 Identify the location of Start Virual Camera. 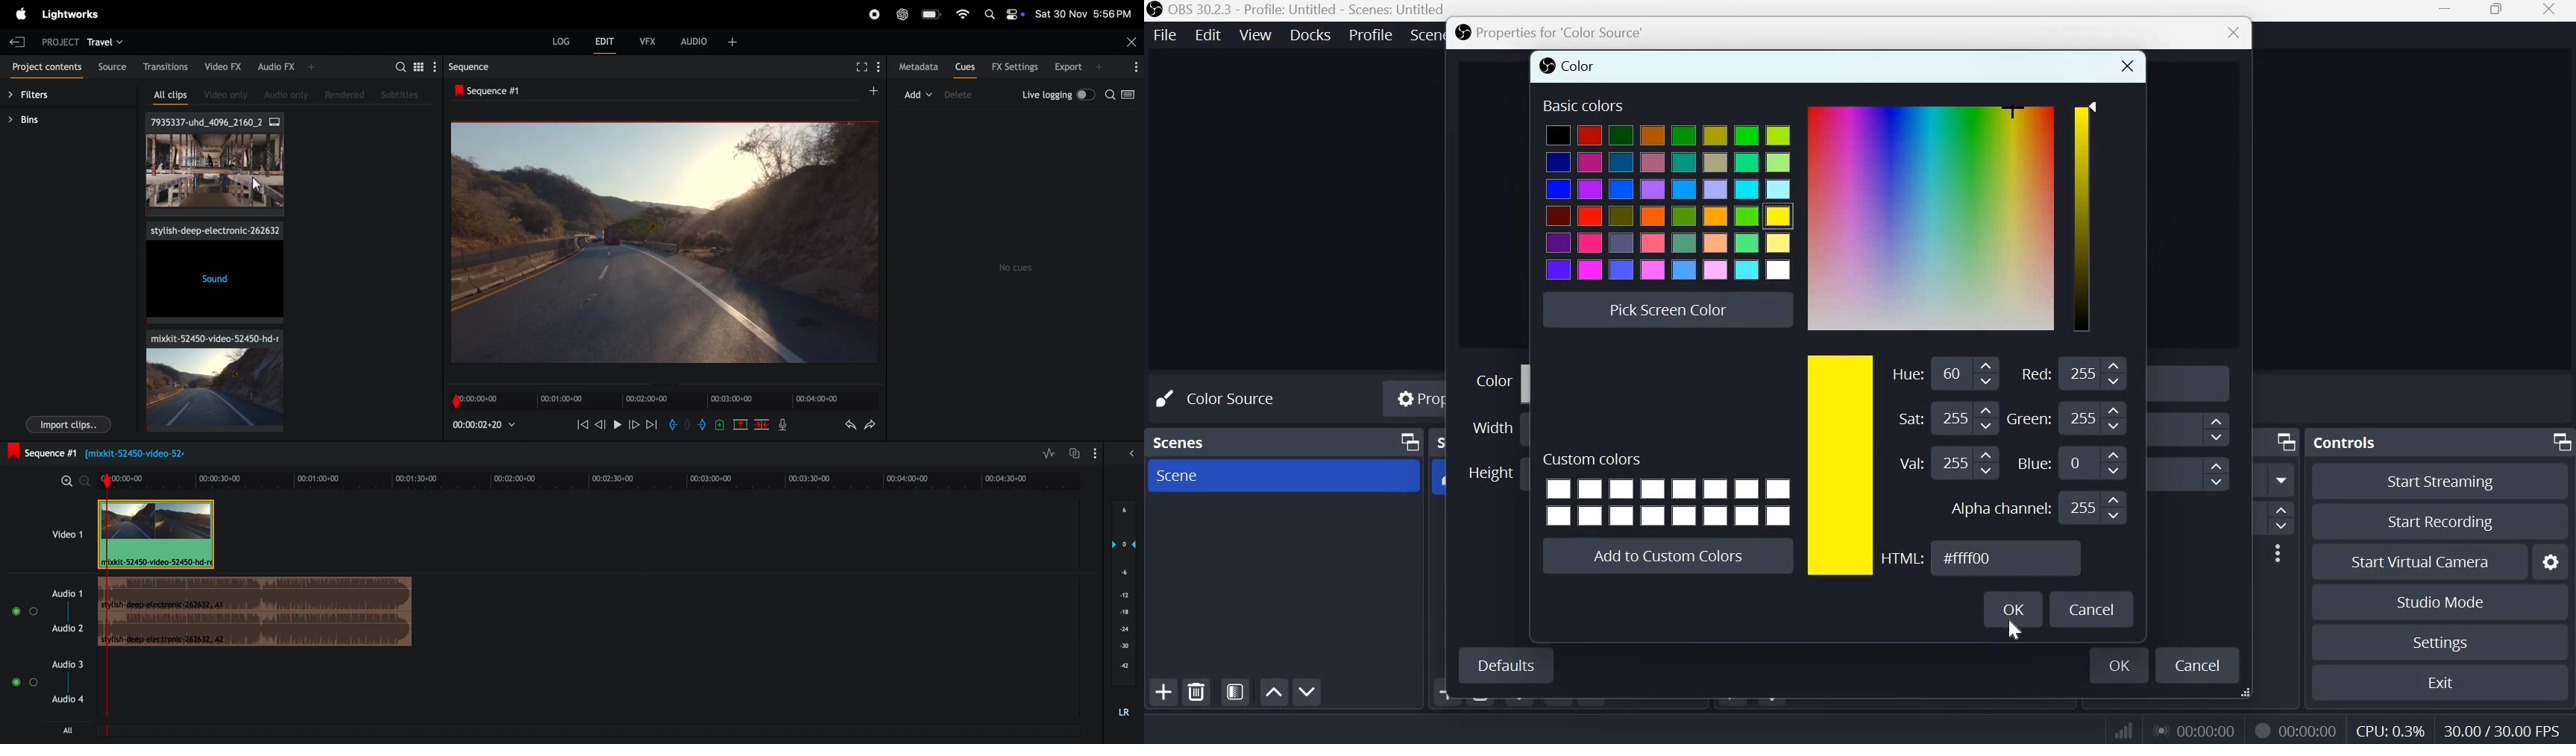
(2420, 563).